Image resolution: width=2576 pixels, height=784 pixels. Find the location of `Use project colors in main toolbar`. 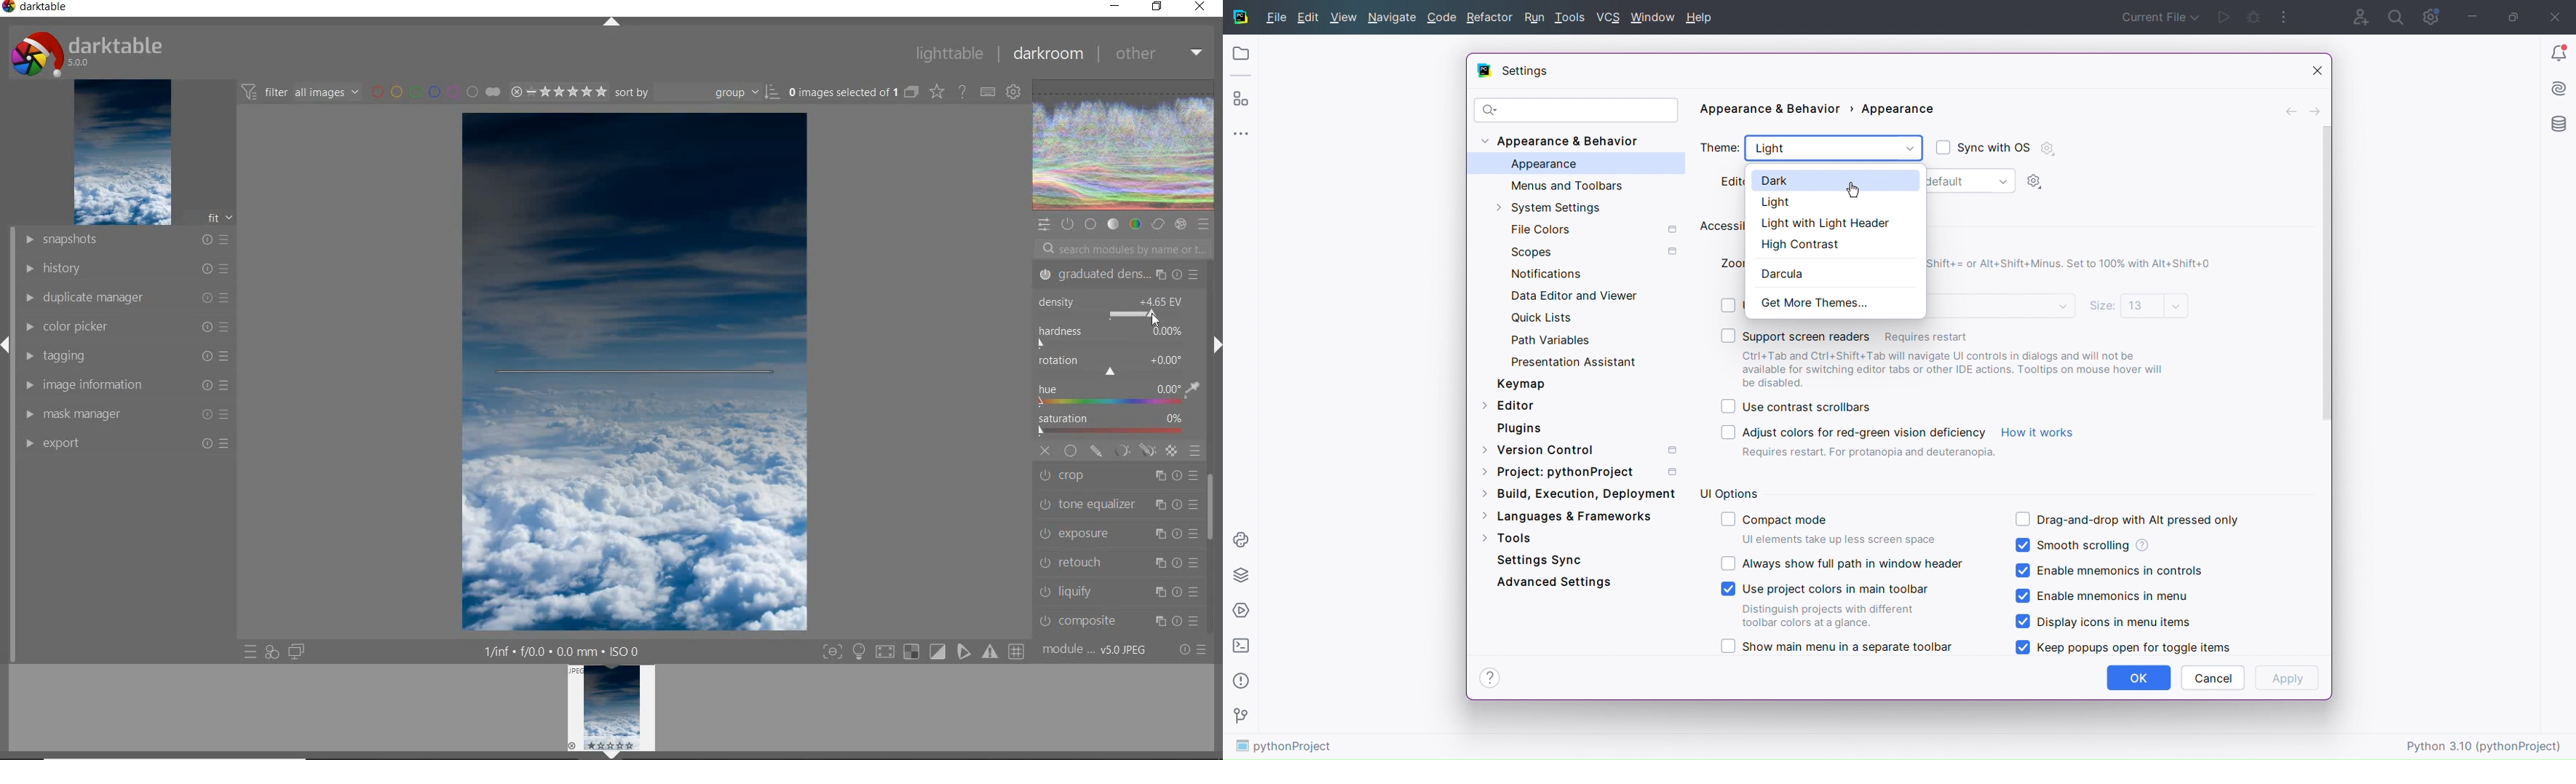

Use project colors in main toolbar is located at coordinates (1828, 603).